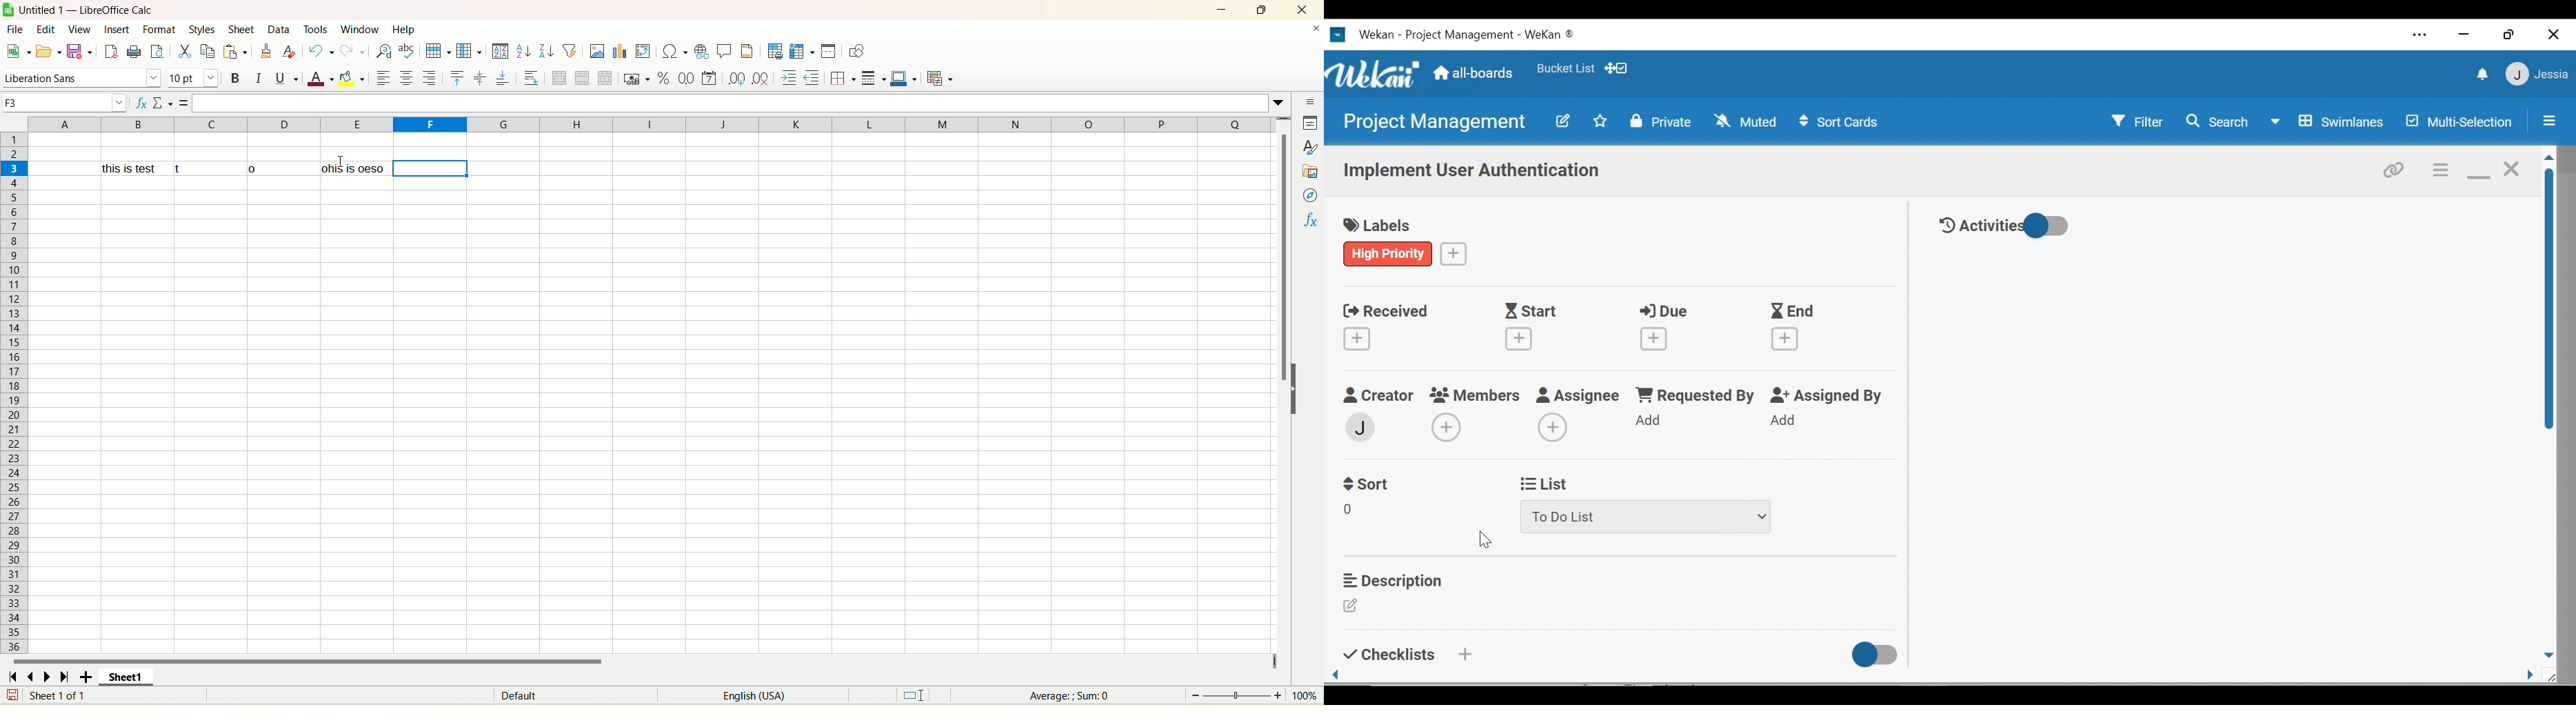 The image size is (2576, 728). I want to click on cursor, so click(1480, 541).